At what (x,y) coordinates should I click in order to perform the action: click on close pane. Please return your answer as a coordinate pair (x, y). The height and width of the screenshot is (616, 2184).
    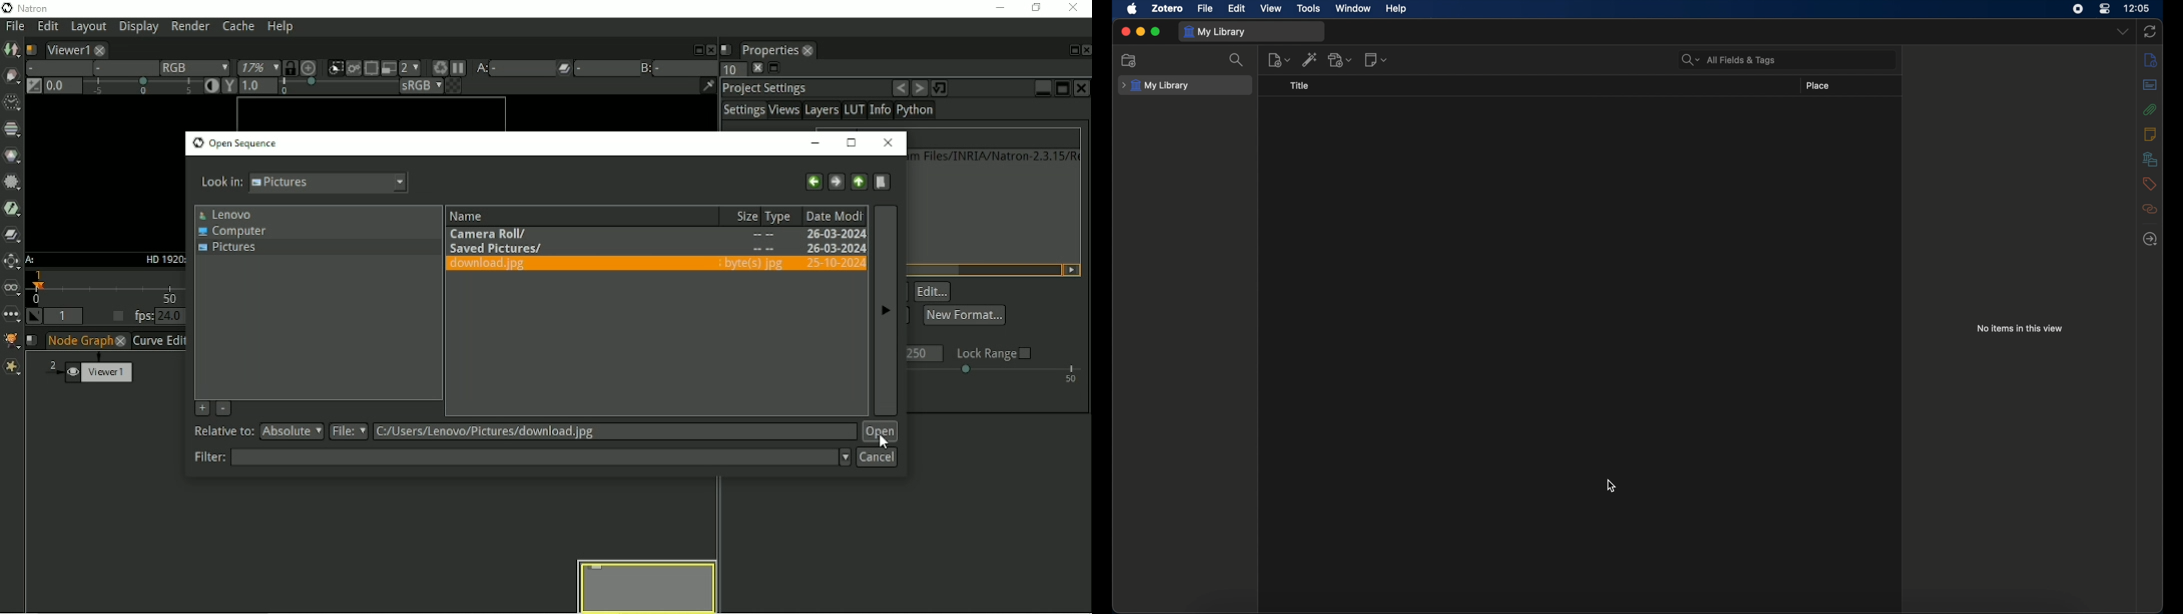
    Looking at the image, I should click on (755, 68).